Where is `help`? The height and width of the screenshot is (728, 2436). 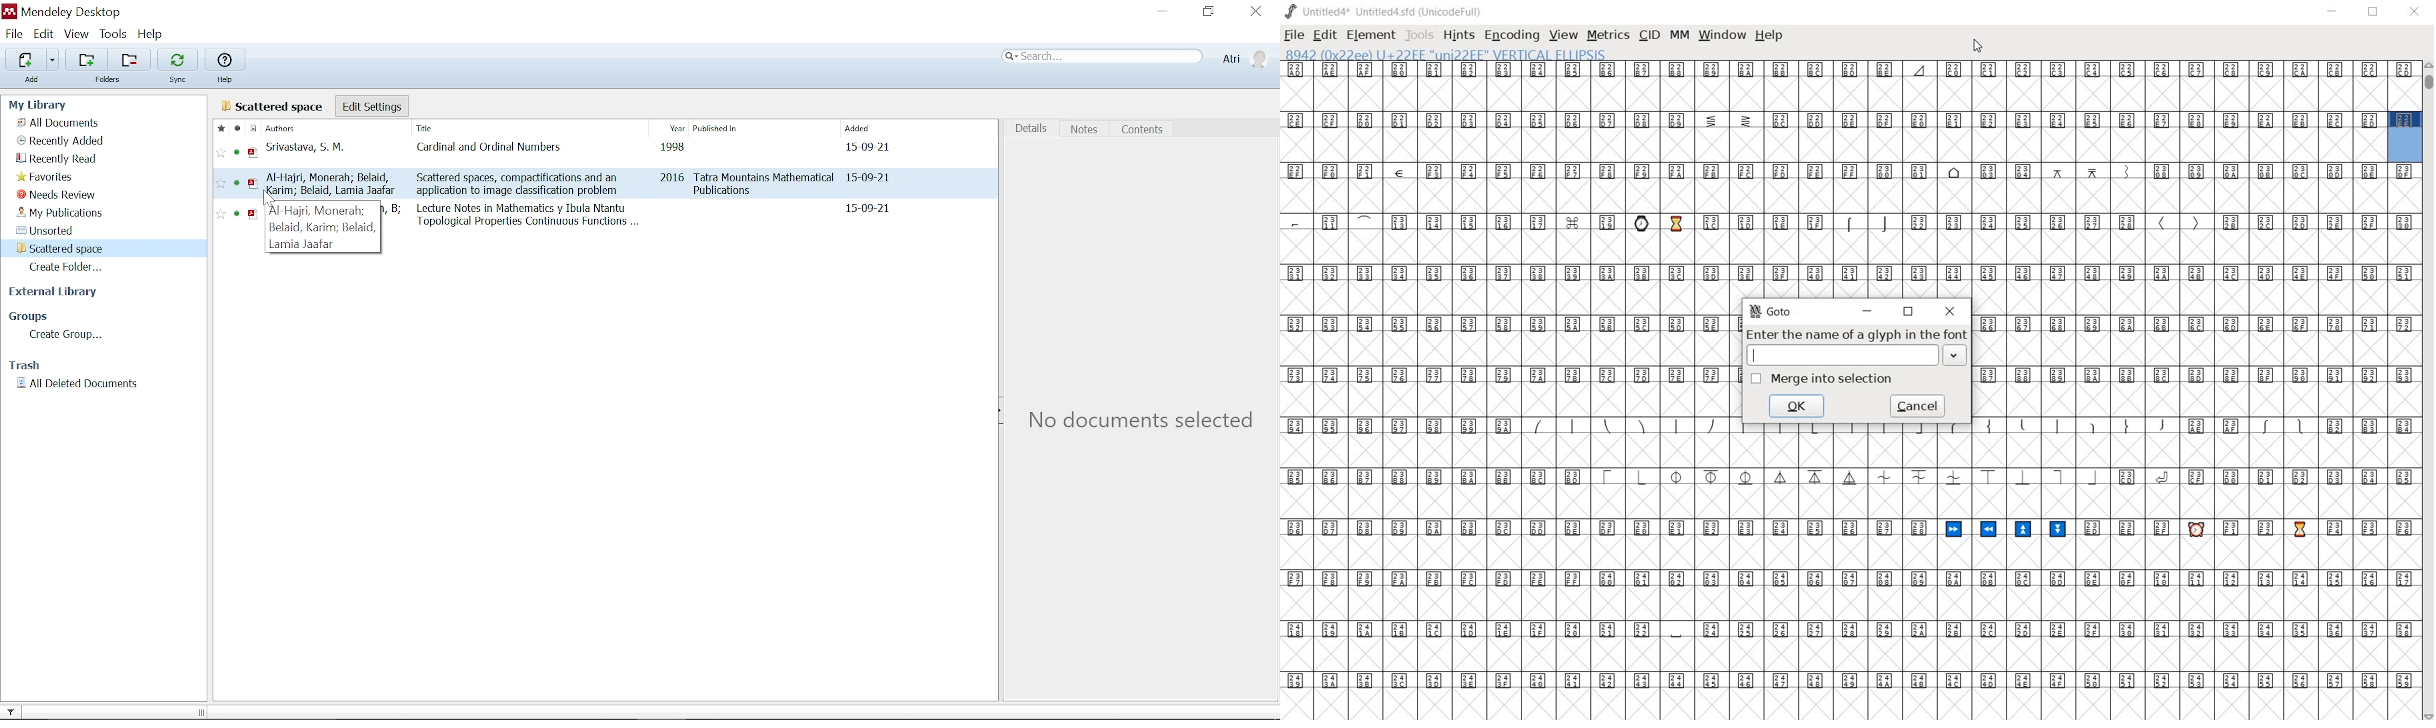 help is located at coordinates (227, 80).